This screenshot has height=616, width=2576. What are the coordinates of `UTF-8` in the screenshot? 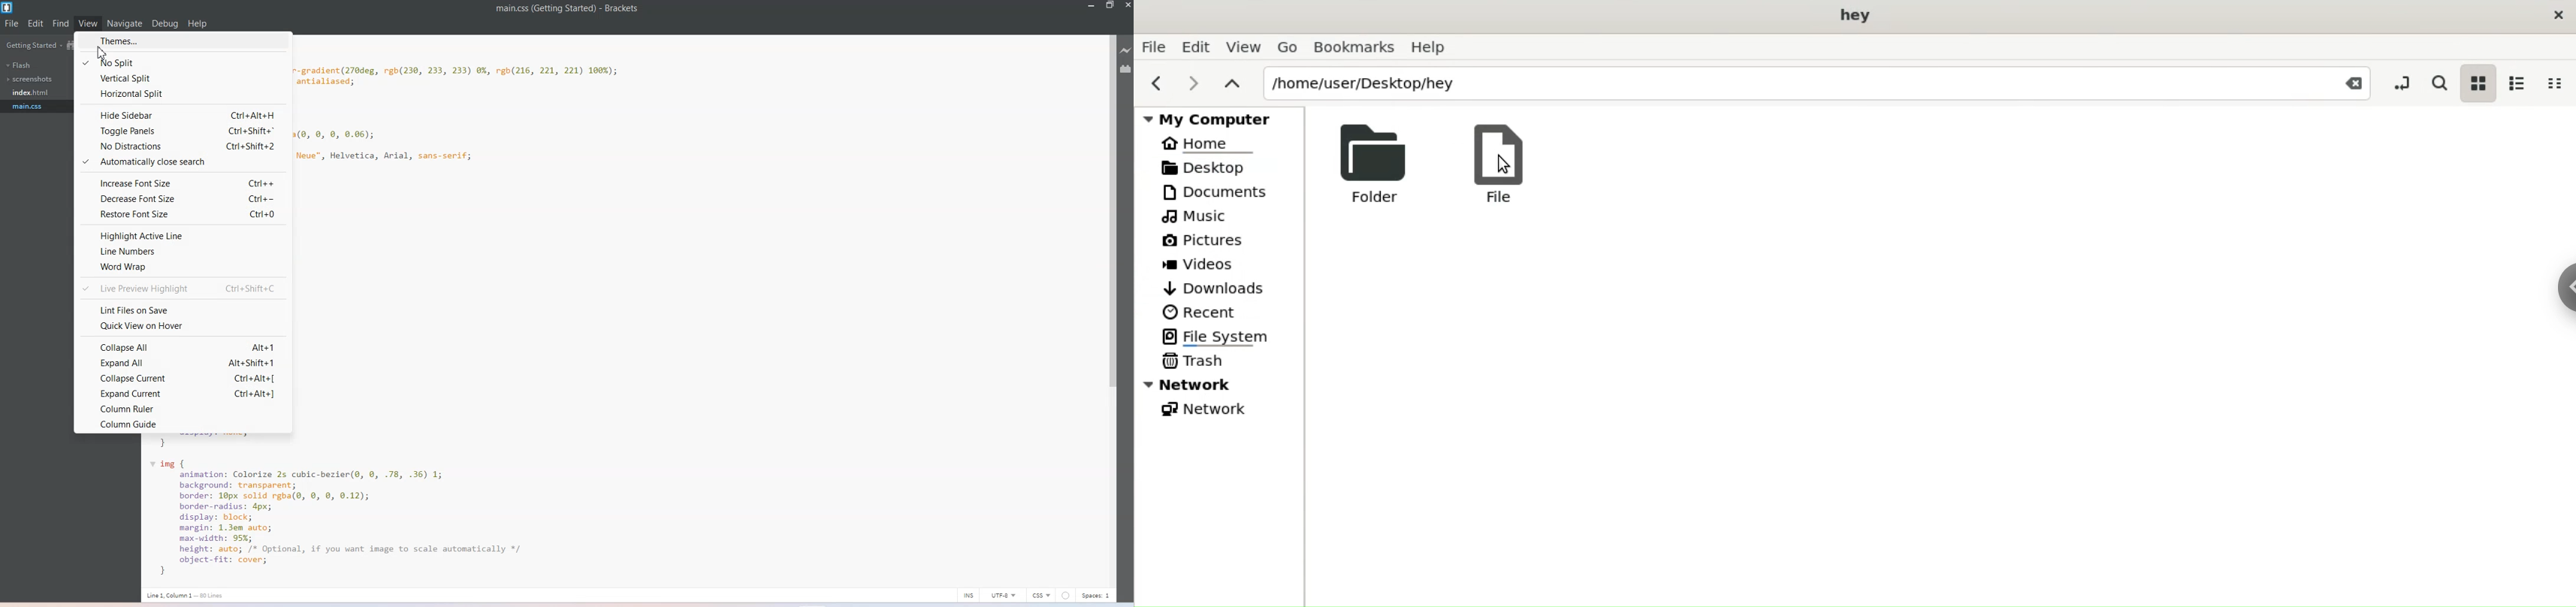 It's located at (1004, 595).